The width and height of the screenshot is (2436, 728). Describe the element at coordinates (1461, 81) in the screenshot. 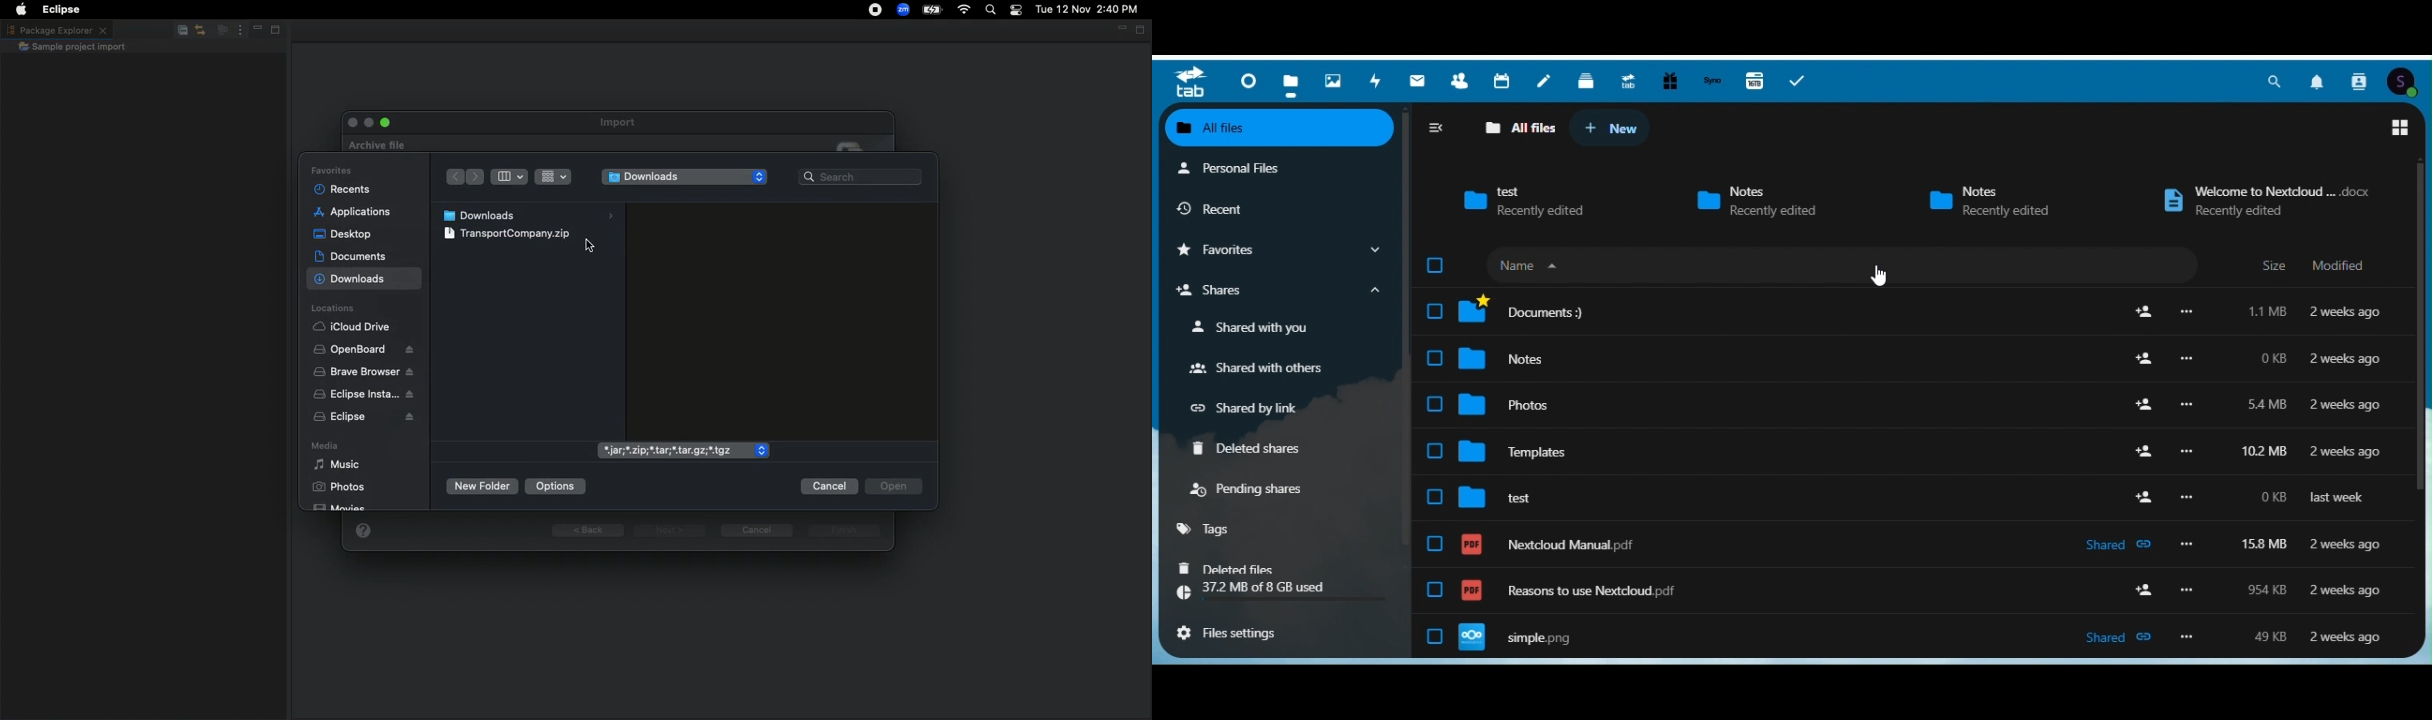

I see `Contacts` at that location.